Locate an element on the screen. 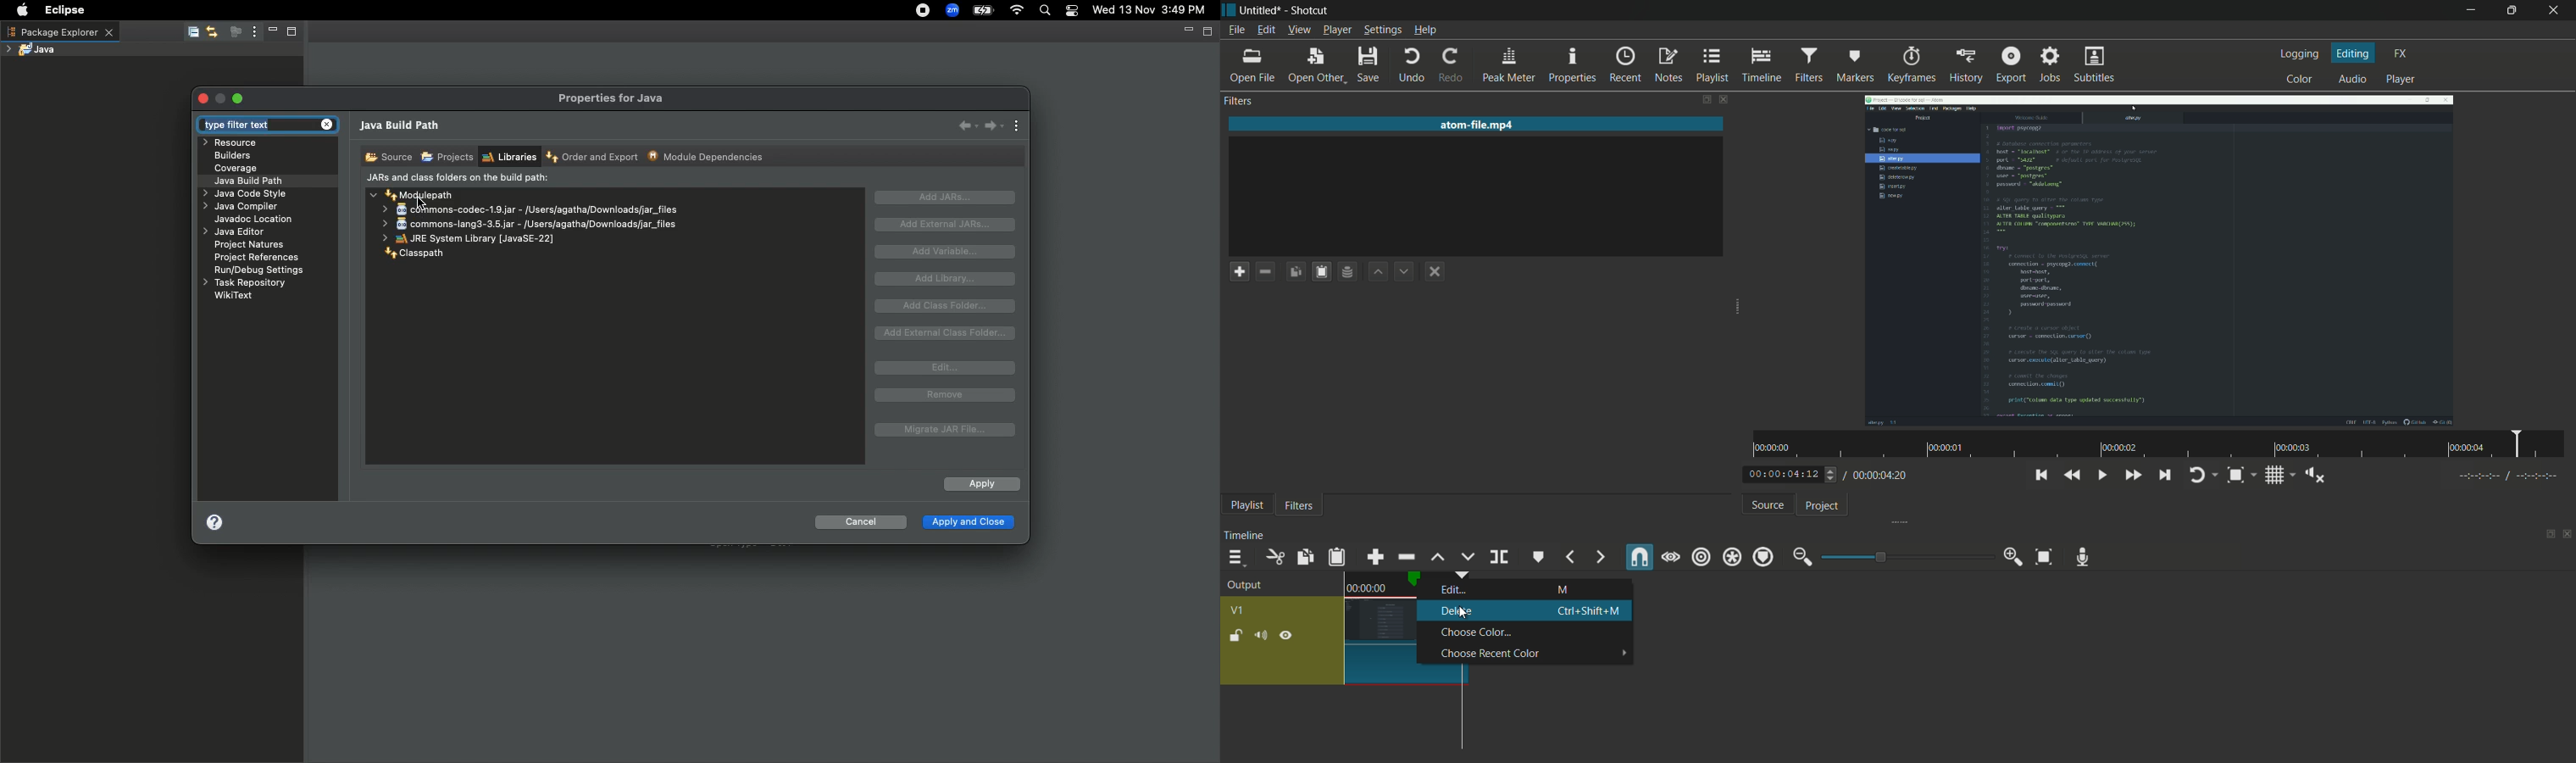 Image resolution: width=2576 pixels, height=784 pixels. subtitles is located at coordinates (2097, 64).